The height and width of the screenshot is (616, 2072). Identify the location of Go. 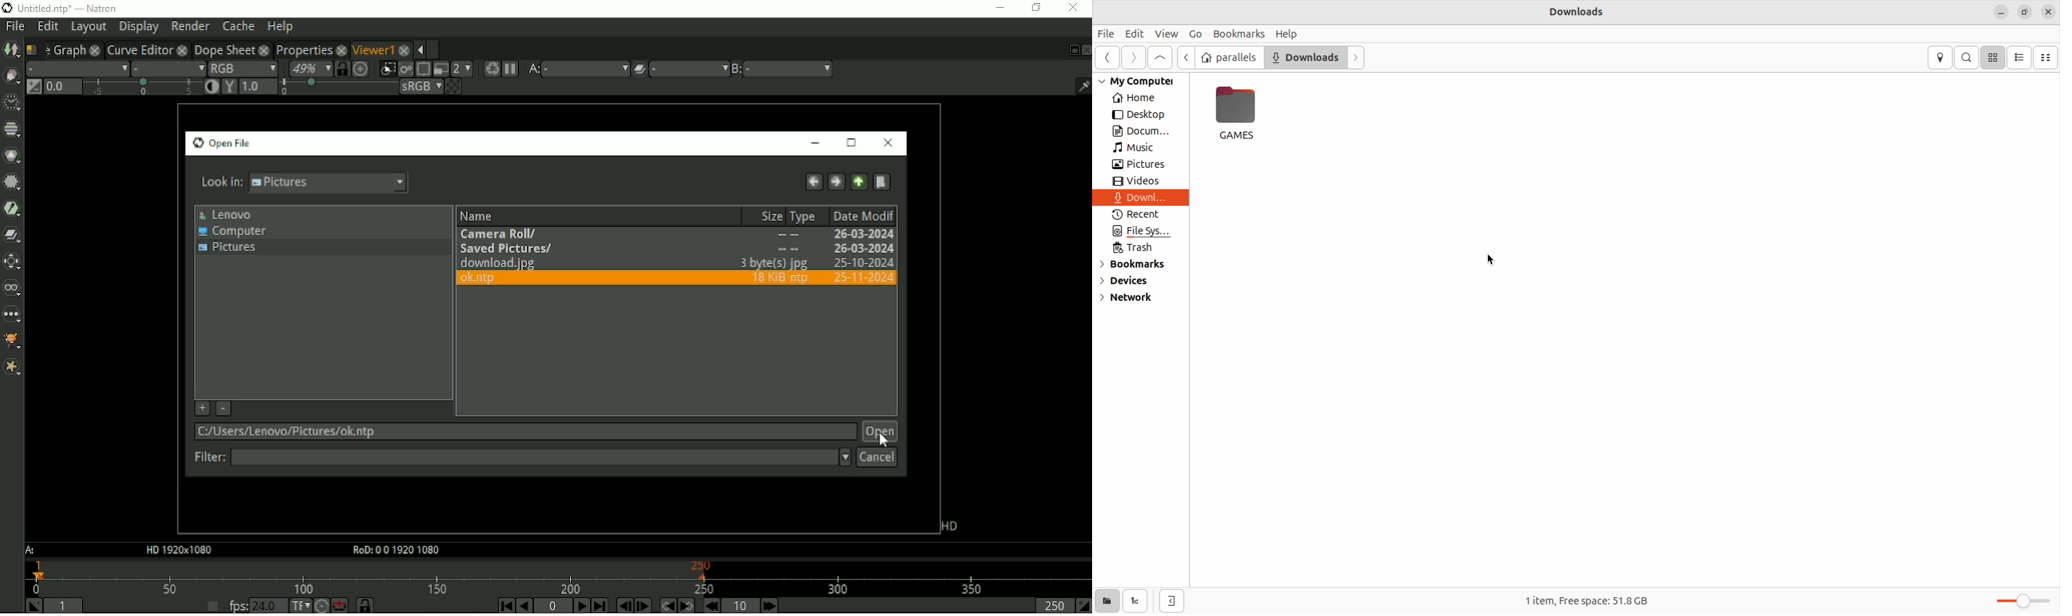
(1197, 33).